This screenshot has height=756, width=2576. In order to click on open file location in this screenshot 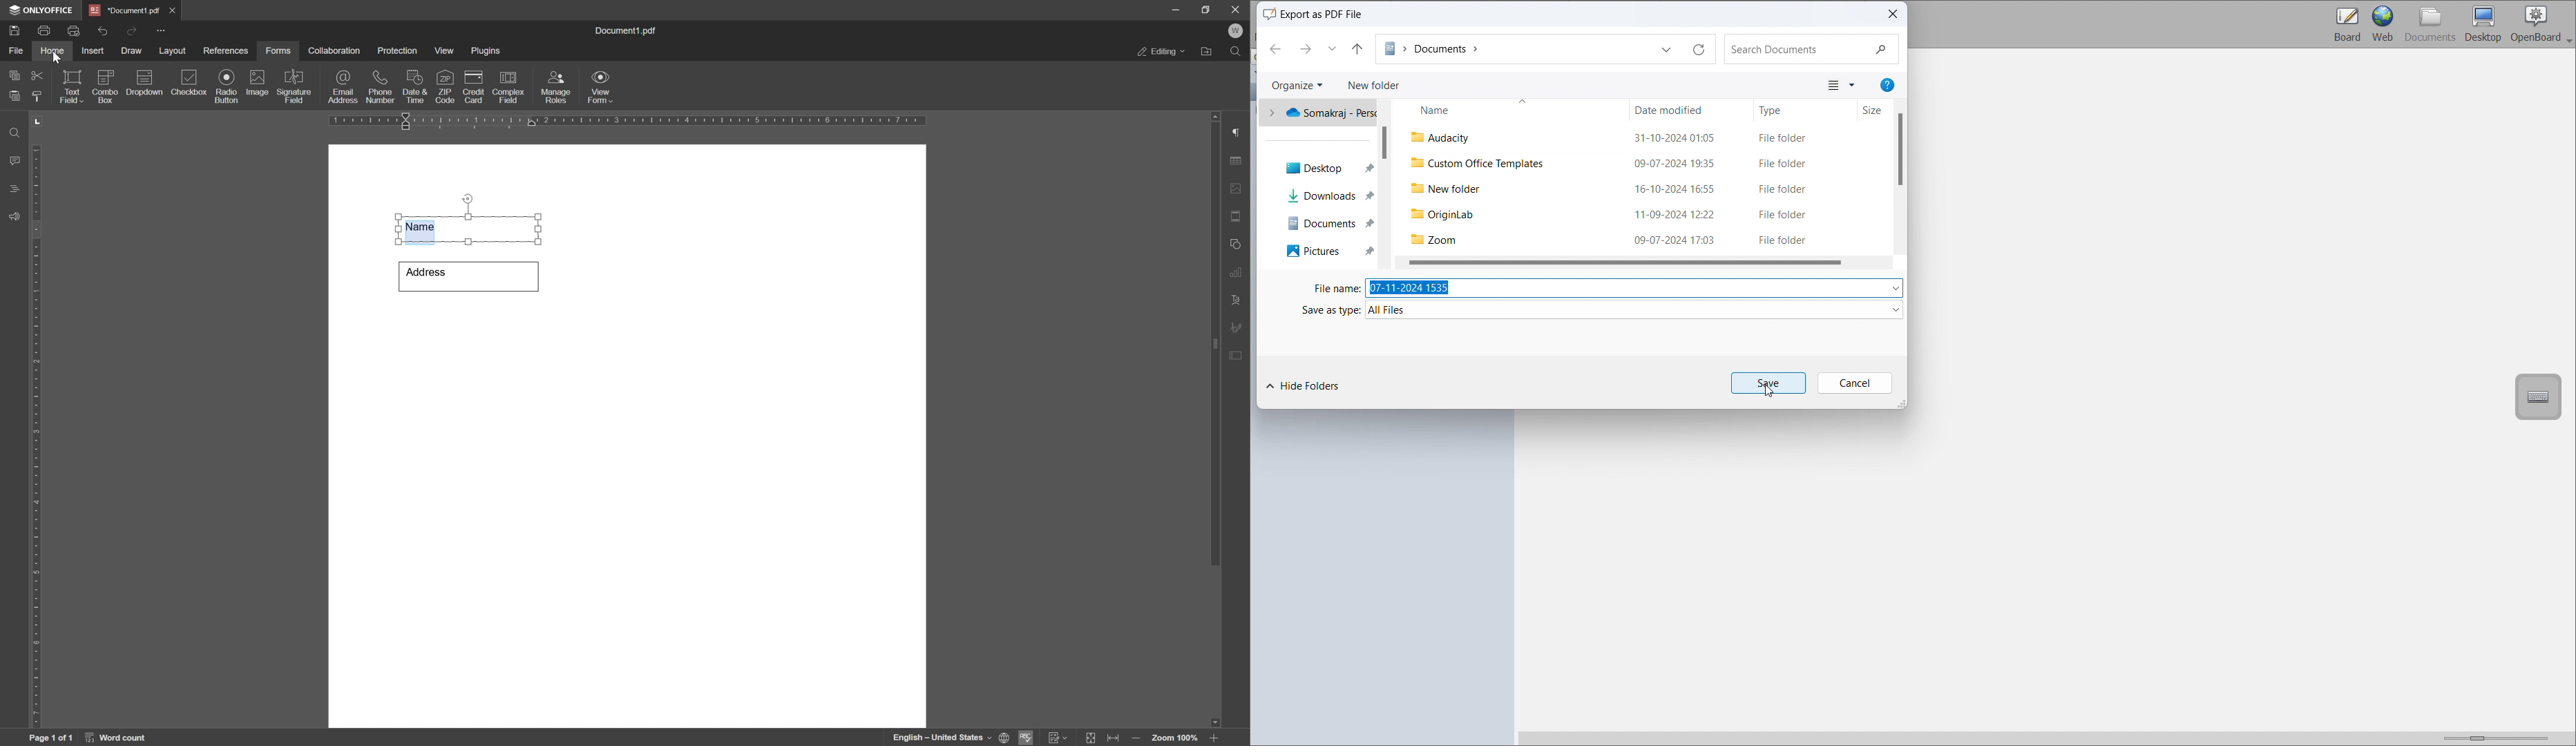, I will do `click(1207, 53)`.